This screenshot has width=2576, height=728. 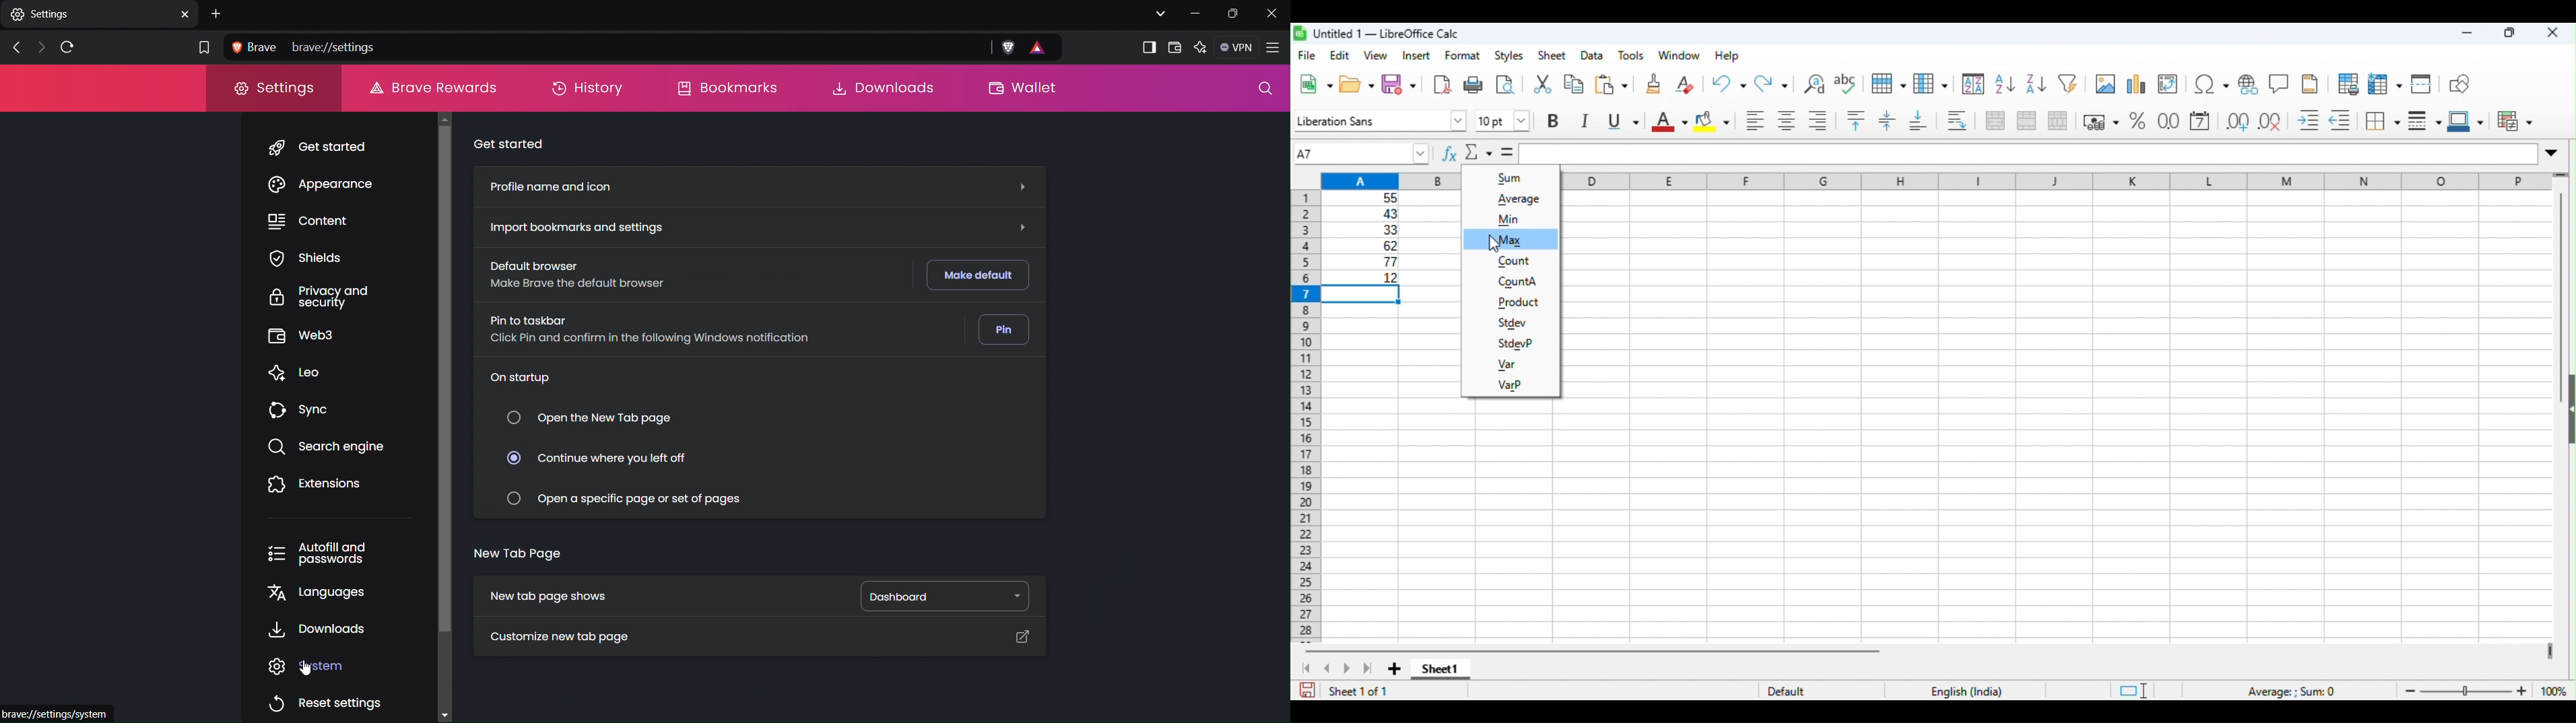 What do you see at coordinates (2462, 82) in the screenshot?
I see `show draw functions` at bounding box center [2462, 82].